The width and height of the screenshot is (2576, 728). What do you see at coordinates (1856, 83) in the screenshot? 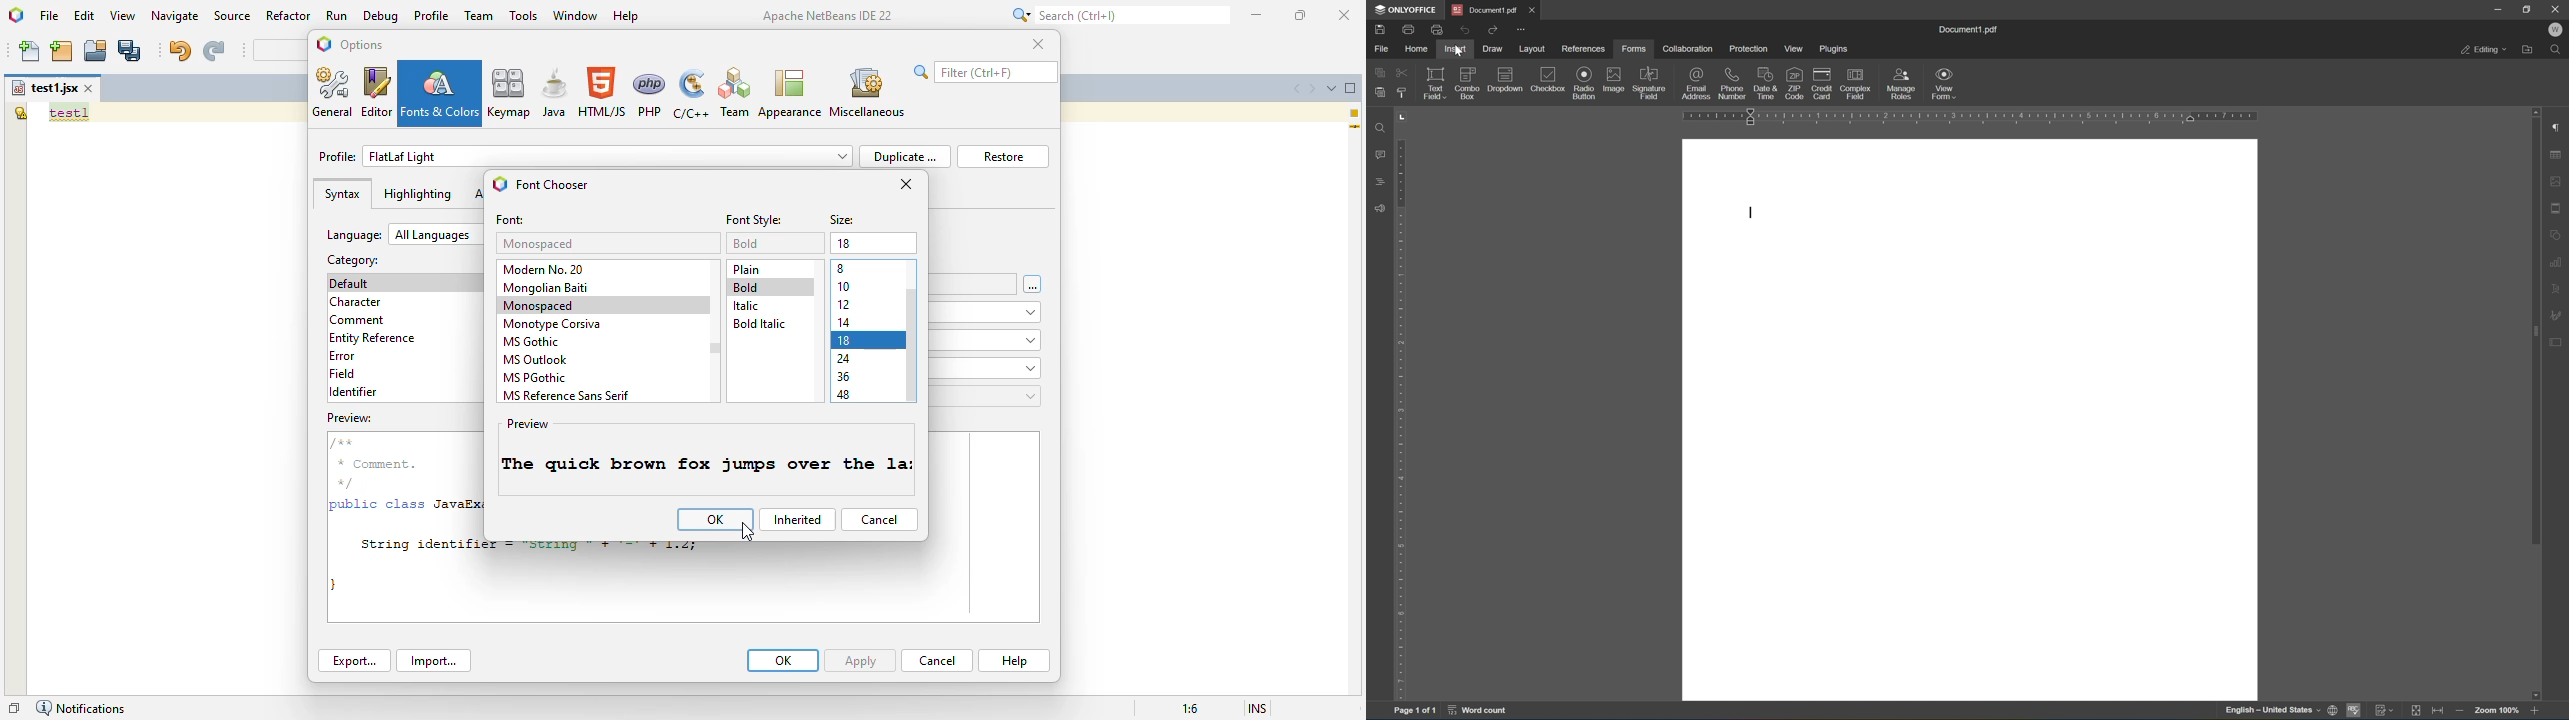
I see `complex field` at bounding box center [1856, 83].